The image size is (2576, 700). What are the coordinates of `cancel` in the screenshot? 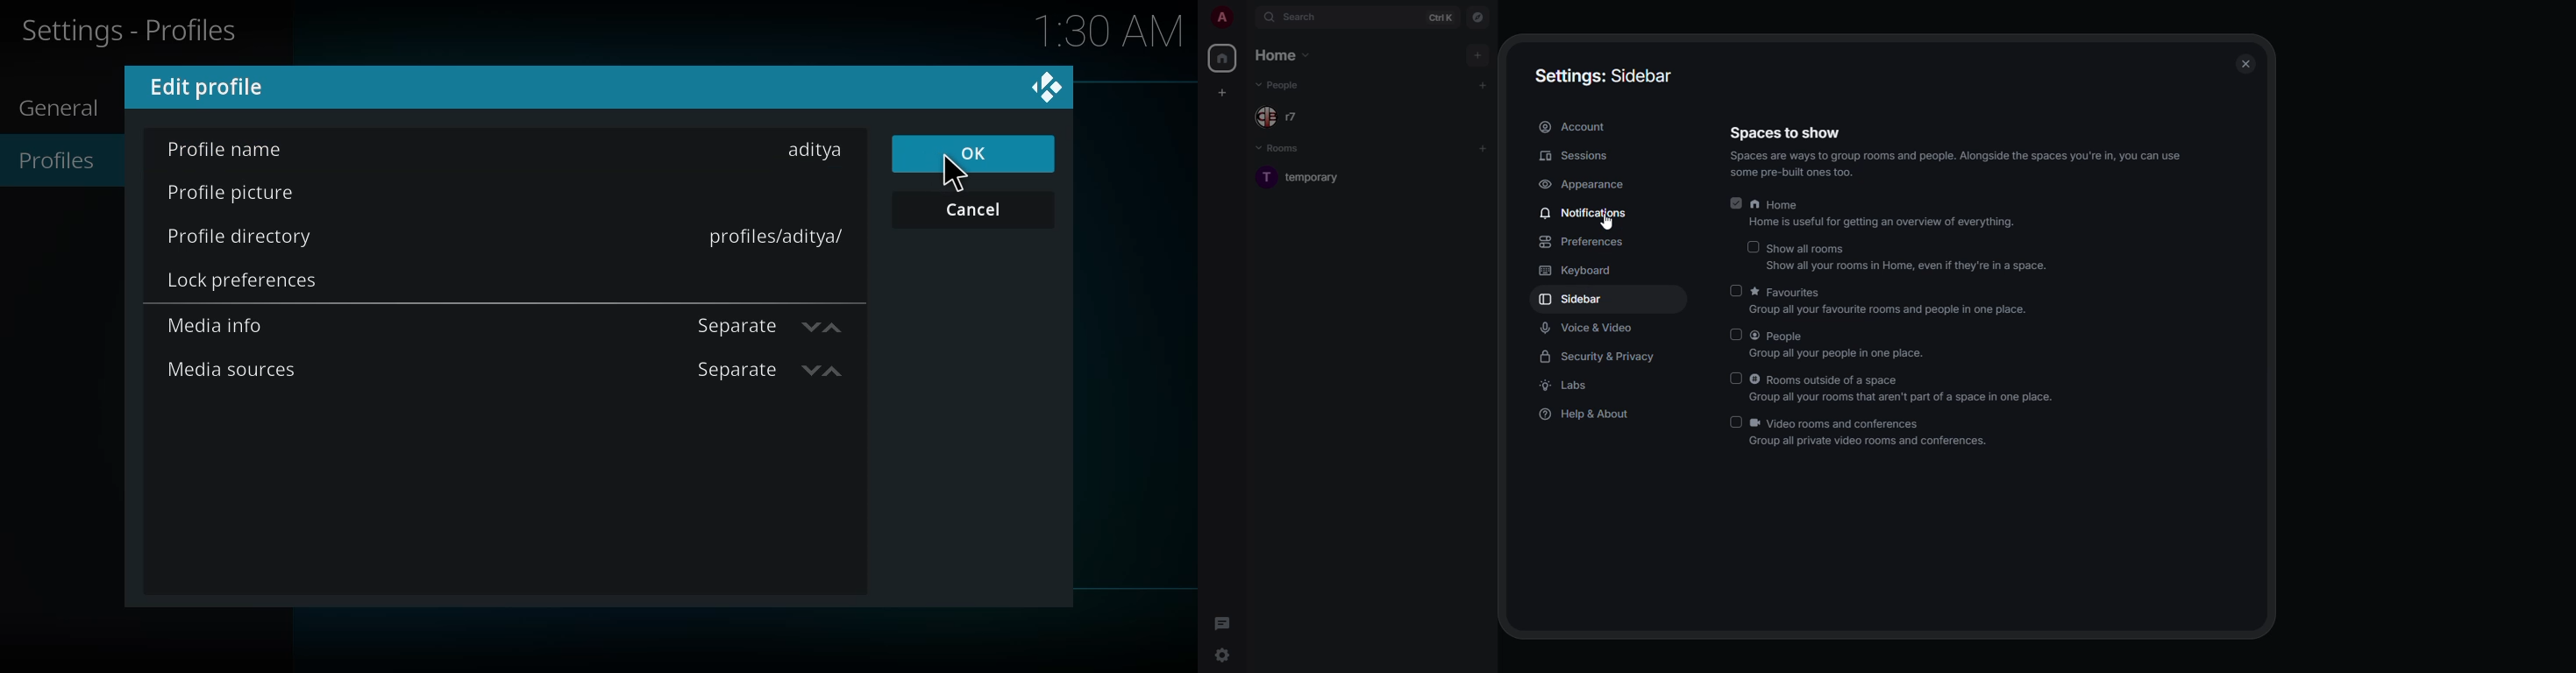 It's located at (978, 209).